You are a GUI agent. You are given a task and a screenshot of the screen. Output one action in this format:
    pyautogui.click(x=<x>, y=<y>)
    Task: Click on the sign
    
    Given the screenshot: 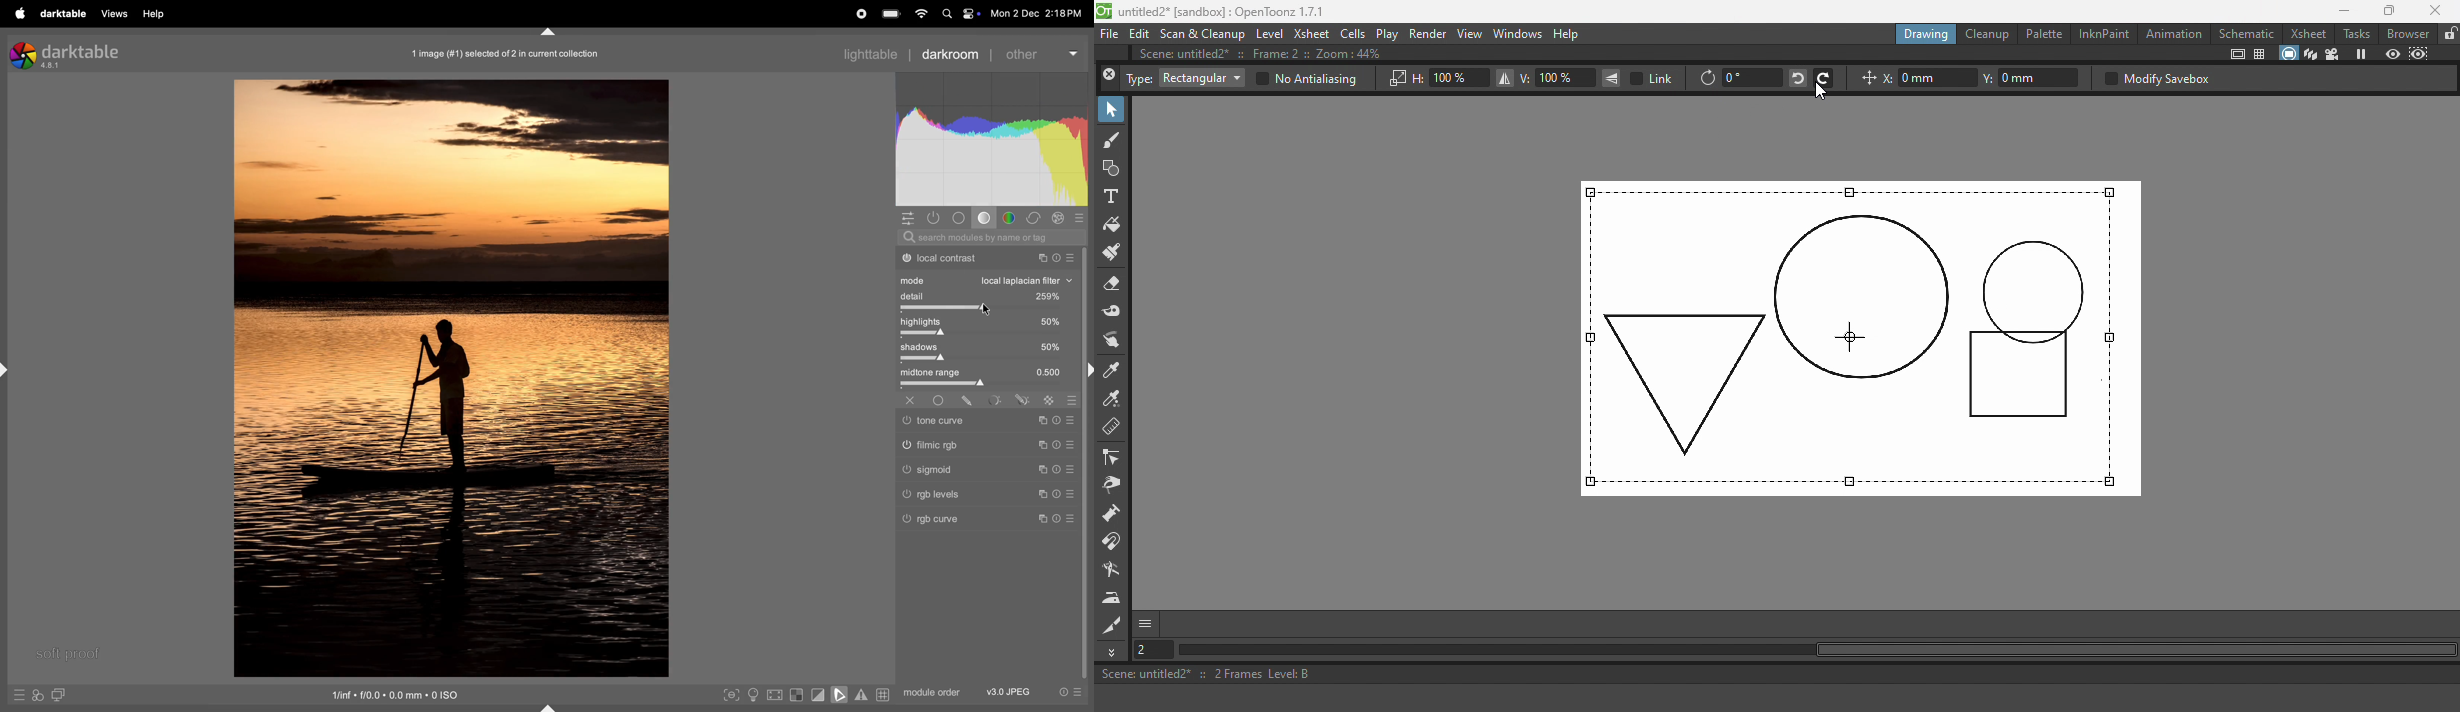 What is the action you would take?
    pyautogui.click(x=972, y=401)
    